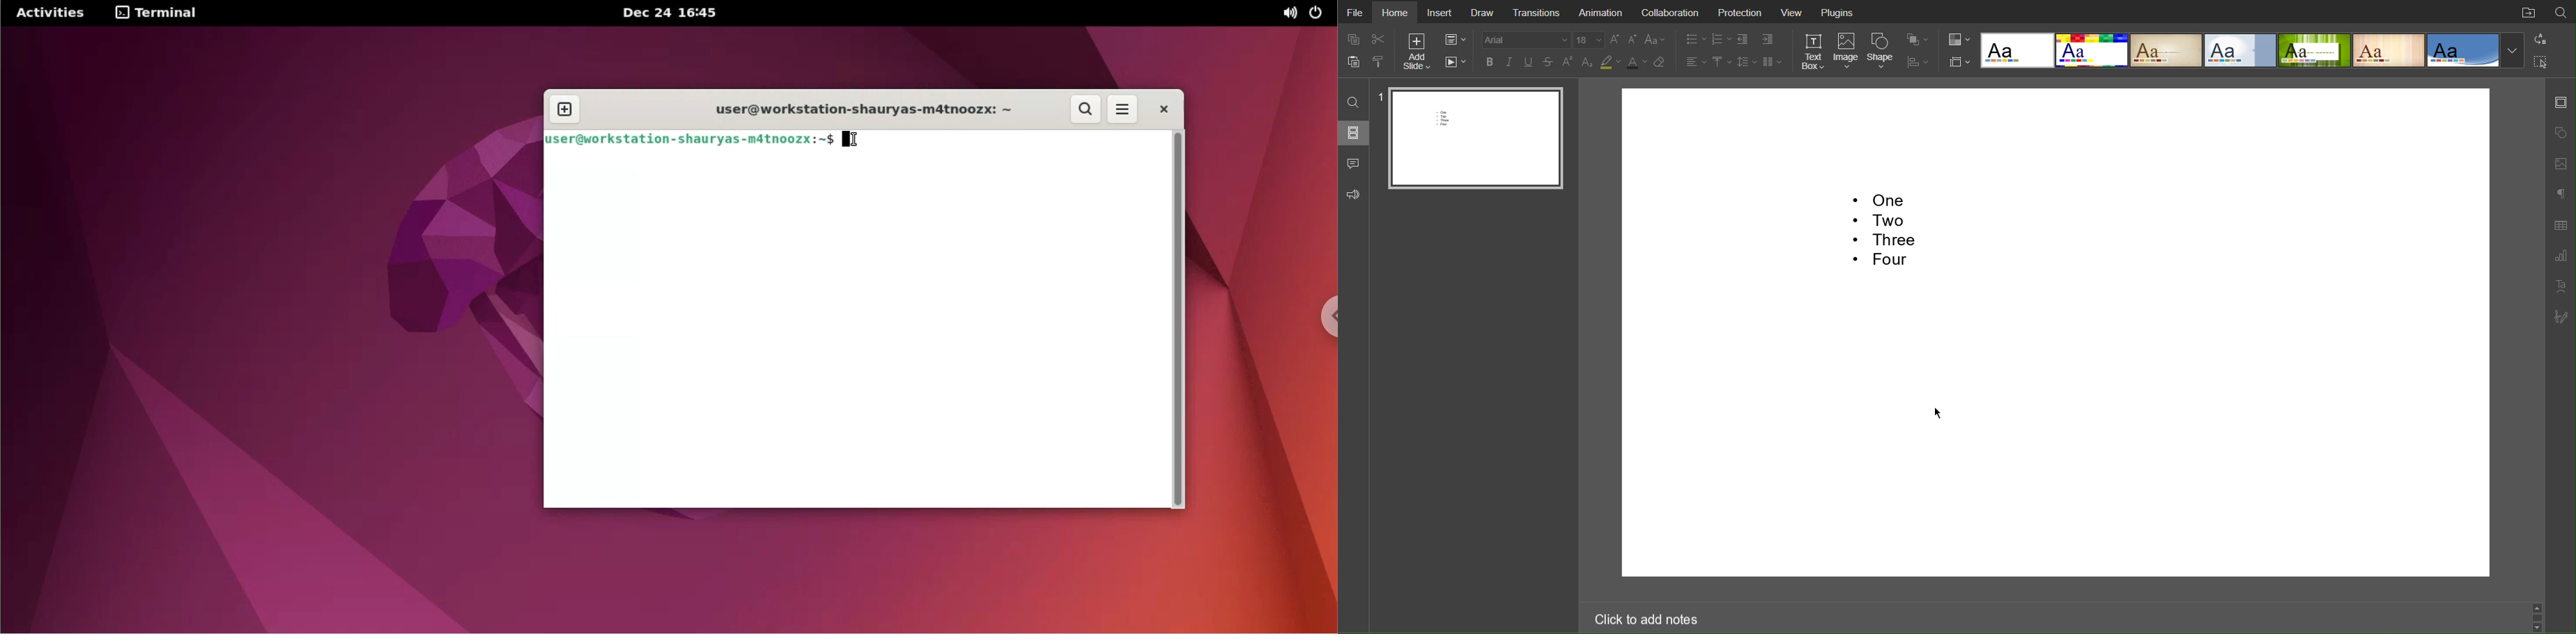 The image size is (2576, 644). What do you see at coordinates (1958, 61) in the screenshot?
I see `Slide Size` at bounding box center [1958, 61].